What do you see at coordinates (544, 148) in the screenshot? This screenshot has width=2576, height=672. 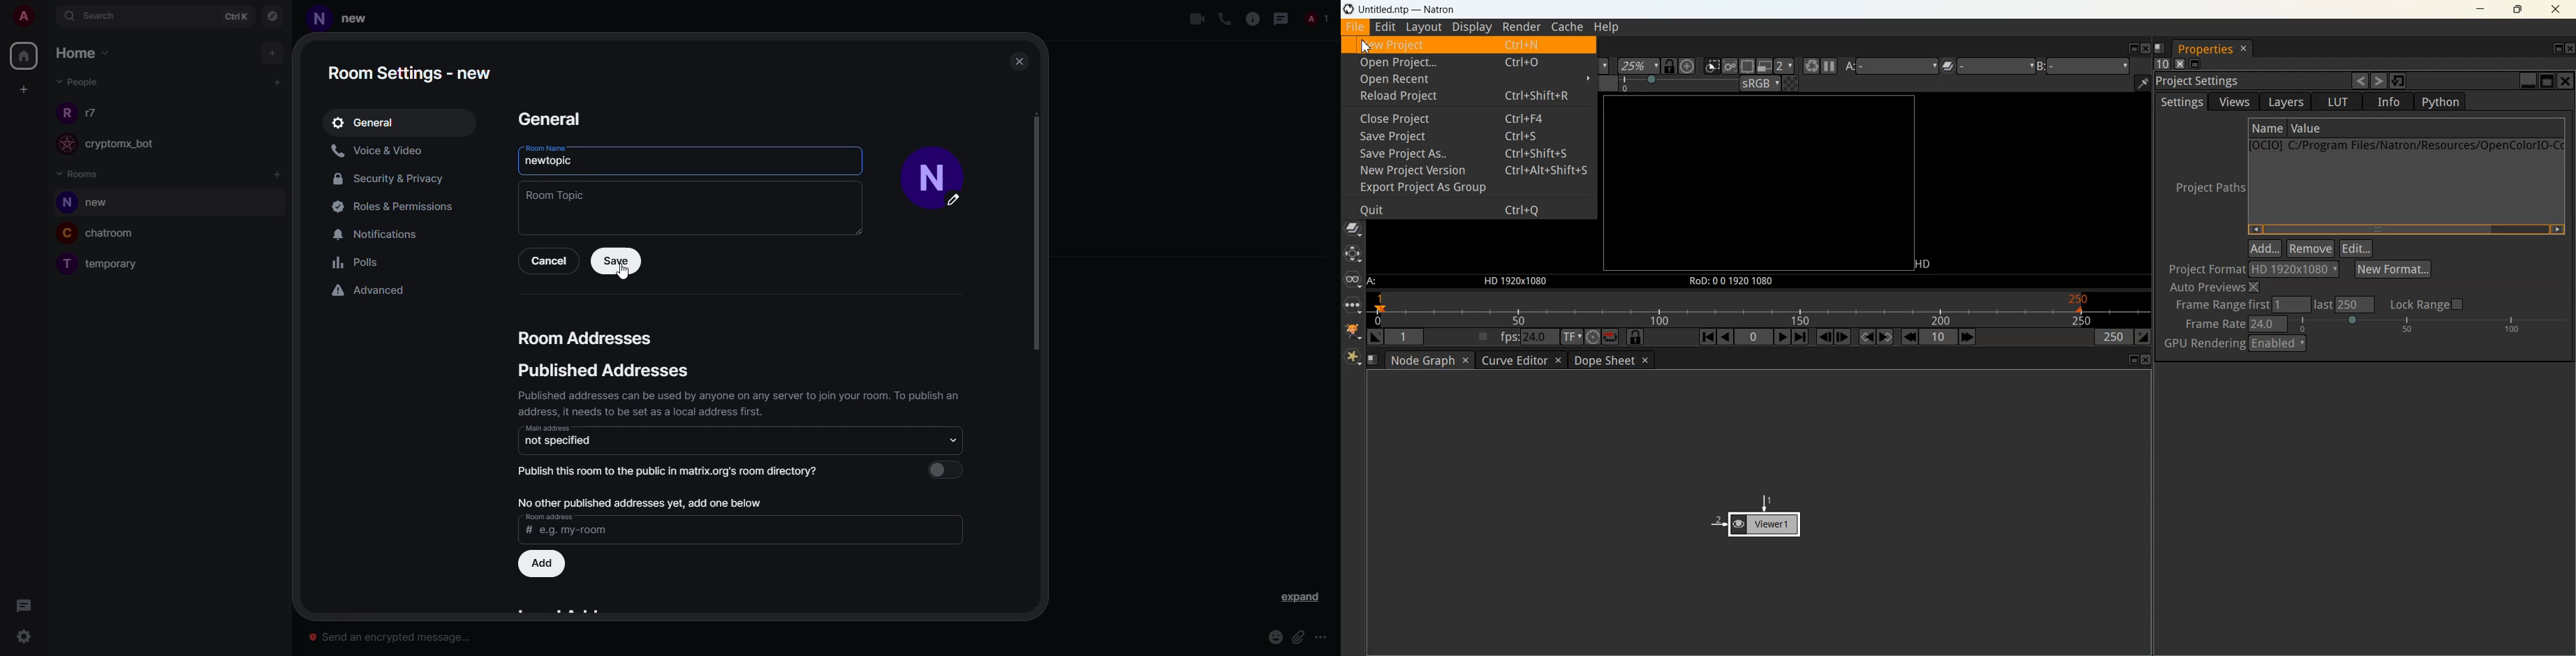 I see `room name` at bounding box center [544, 148].